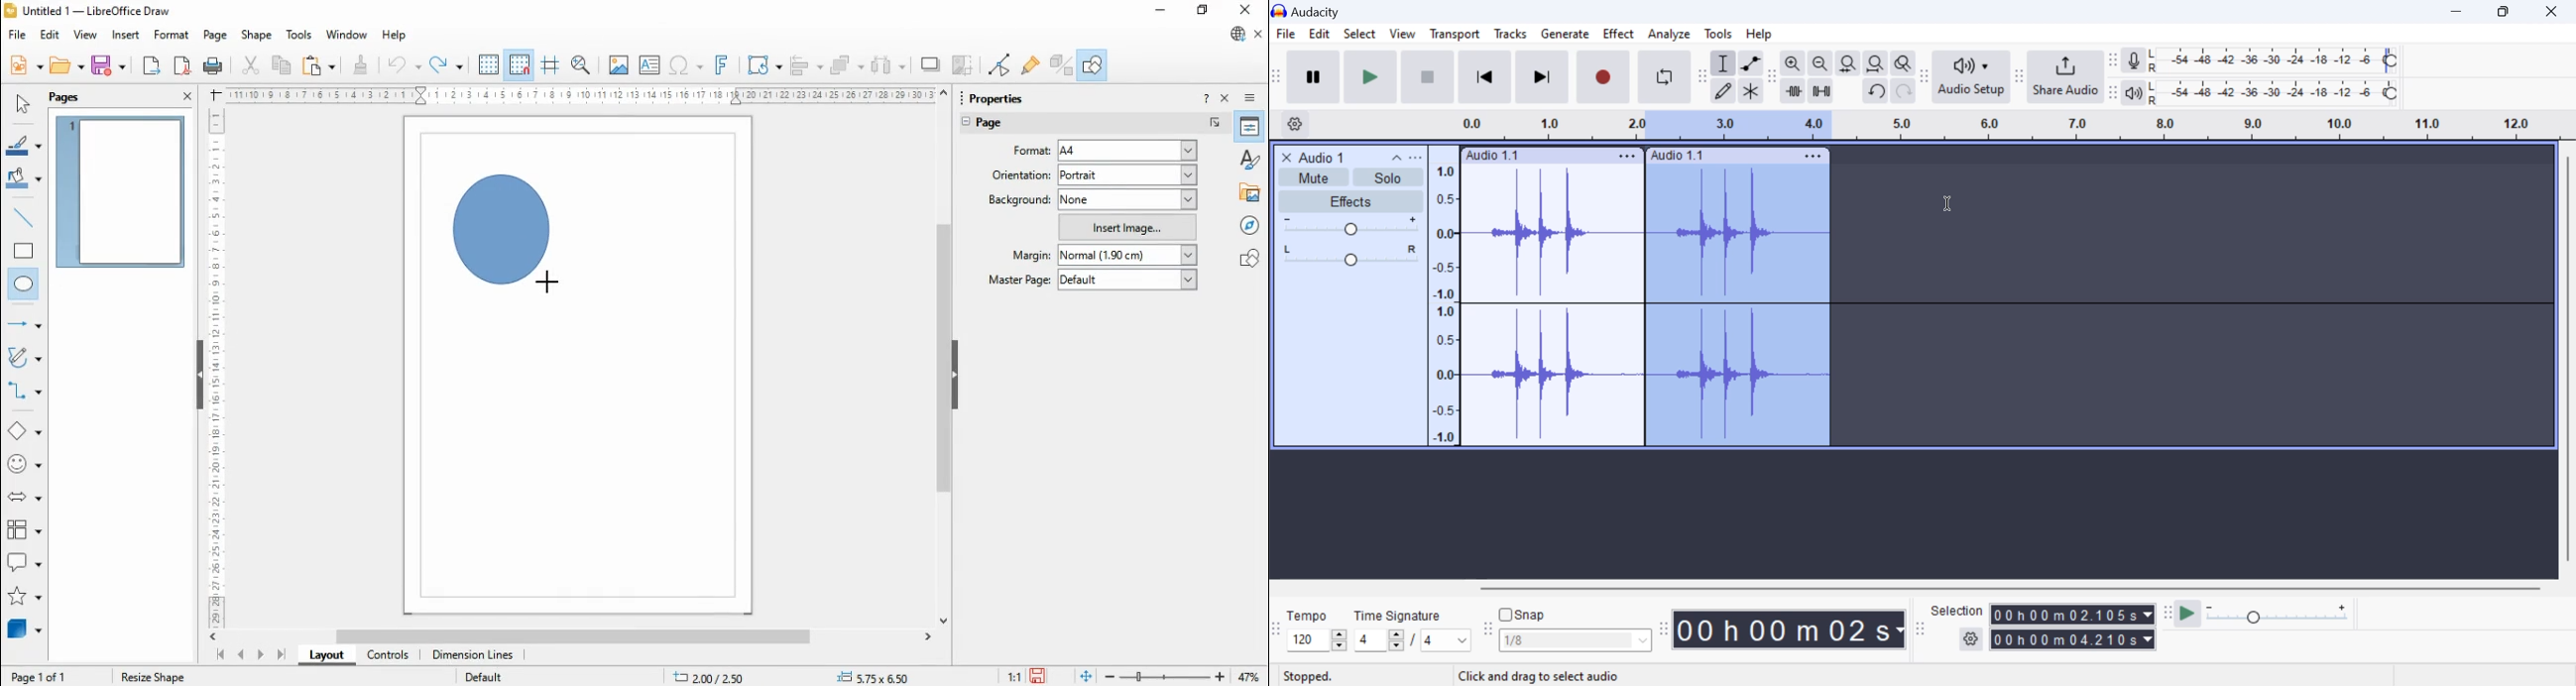 Image resolution: width=2576 pixels, height=700 pixels. I want to click on toggle extrusions, so click(1061, 64).